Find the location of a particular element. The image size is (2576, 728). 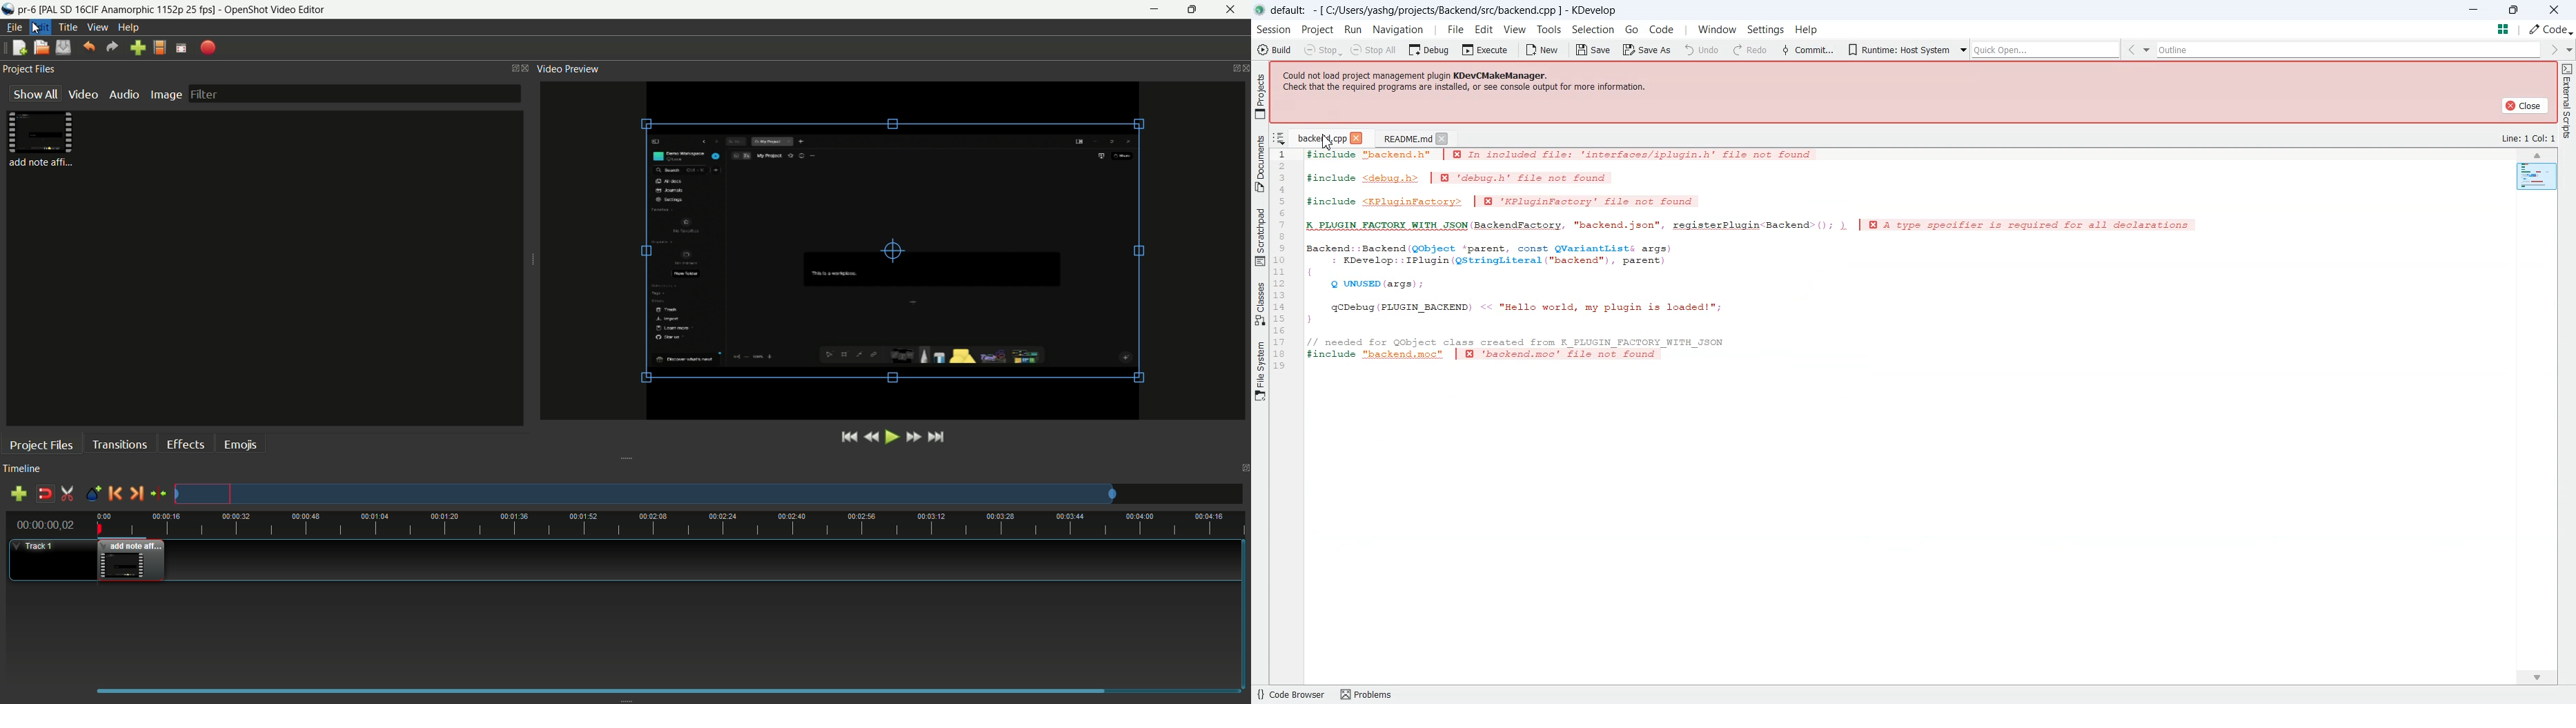

app icon is located at coordinates (8, 10).